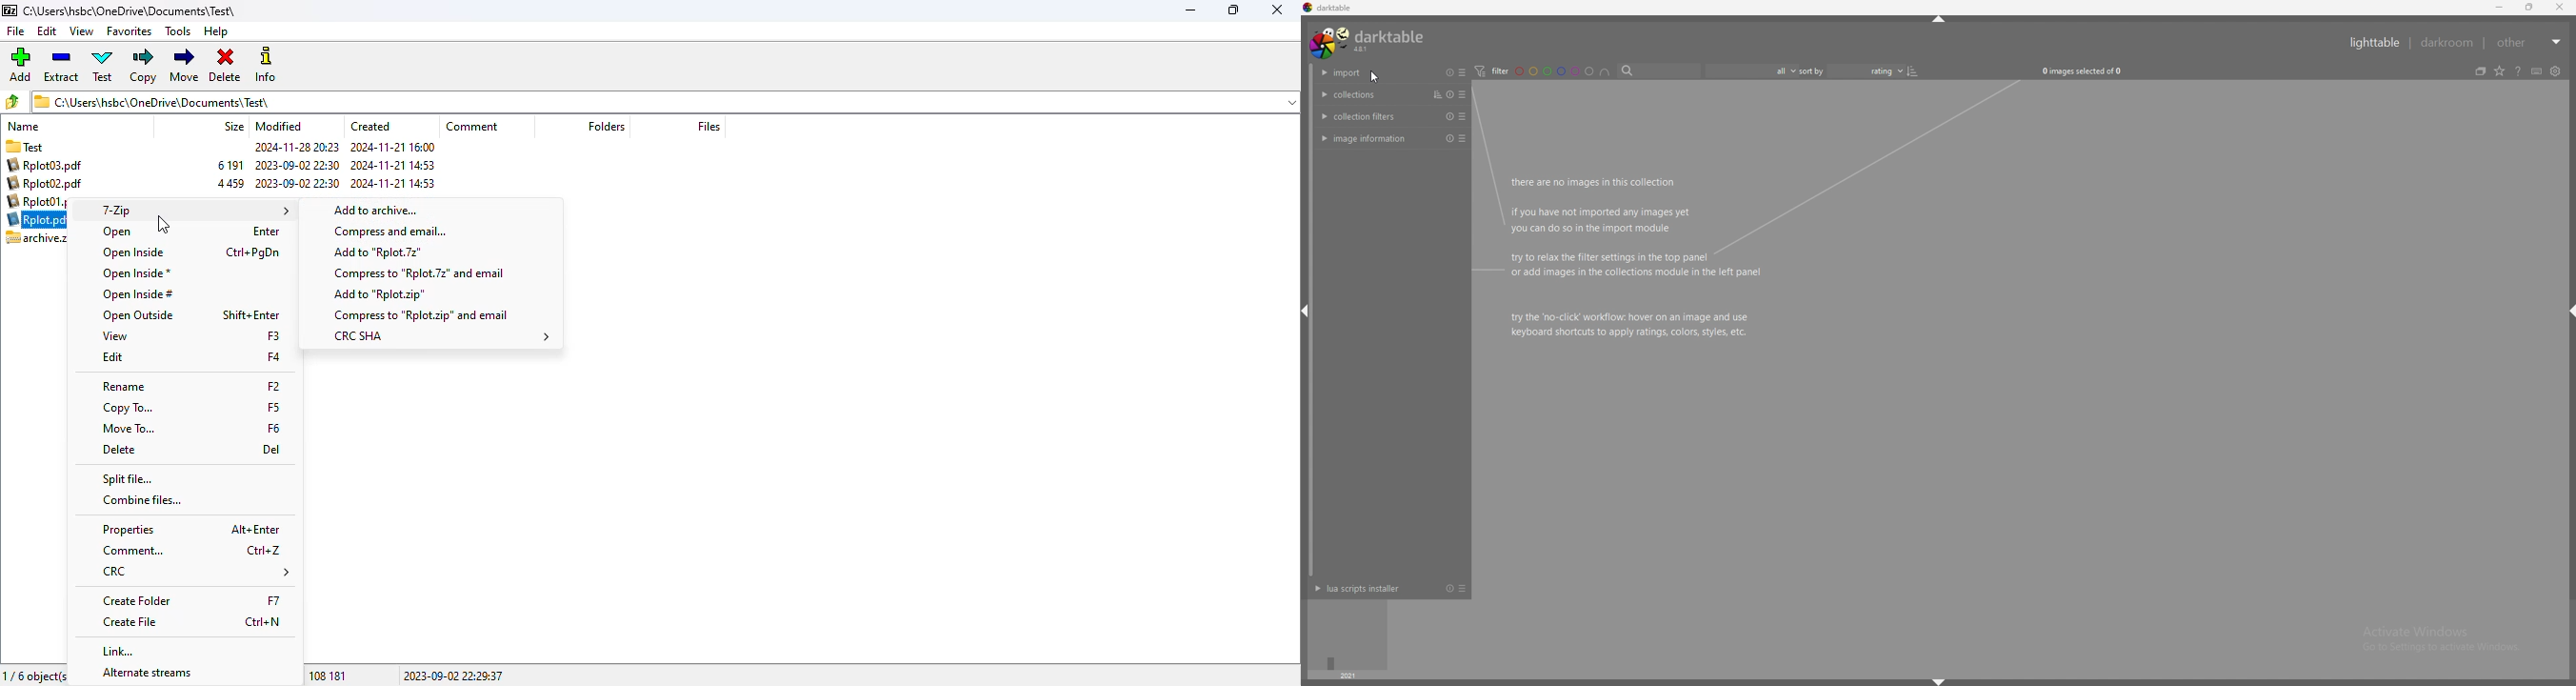 The width and height of the screenshot is (2576, 700). I want to click on 108 181, so click(329, 676).